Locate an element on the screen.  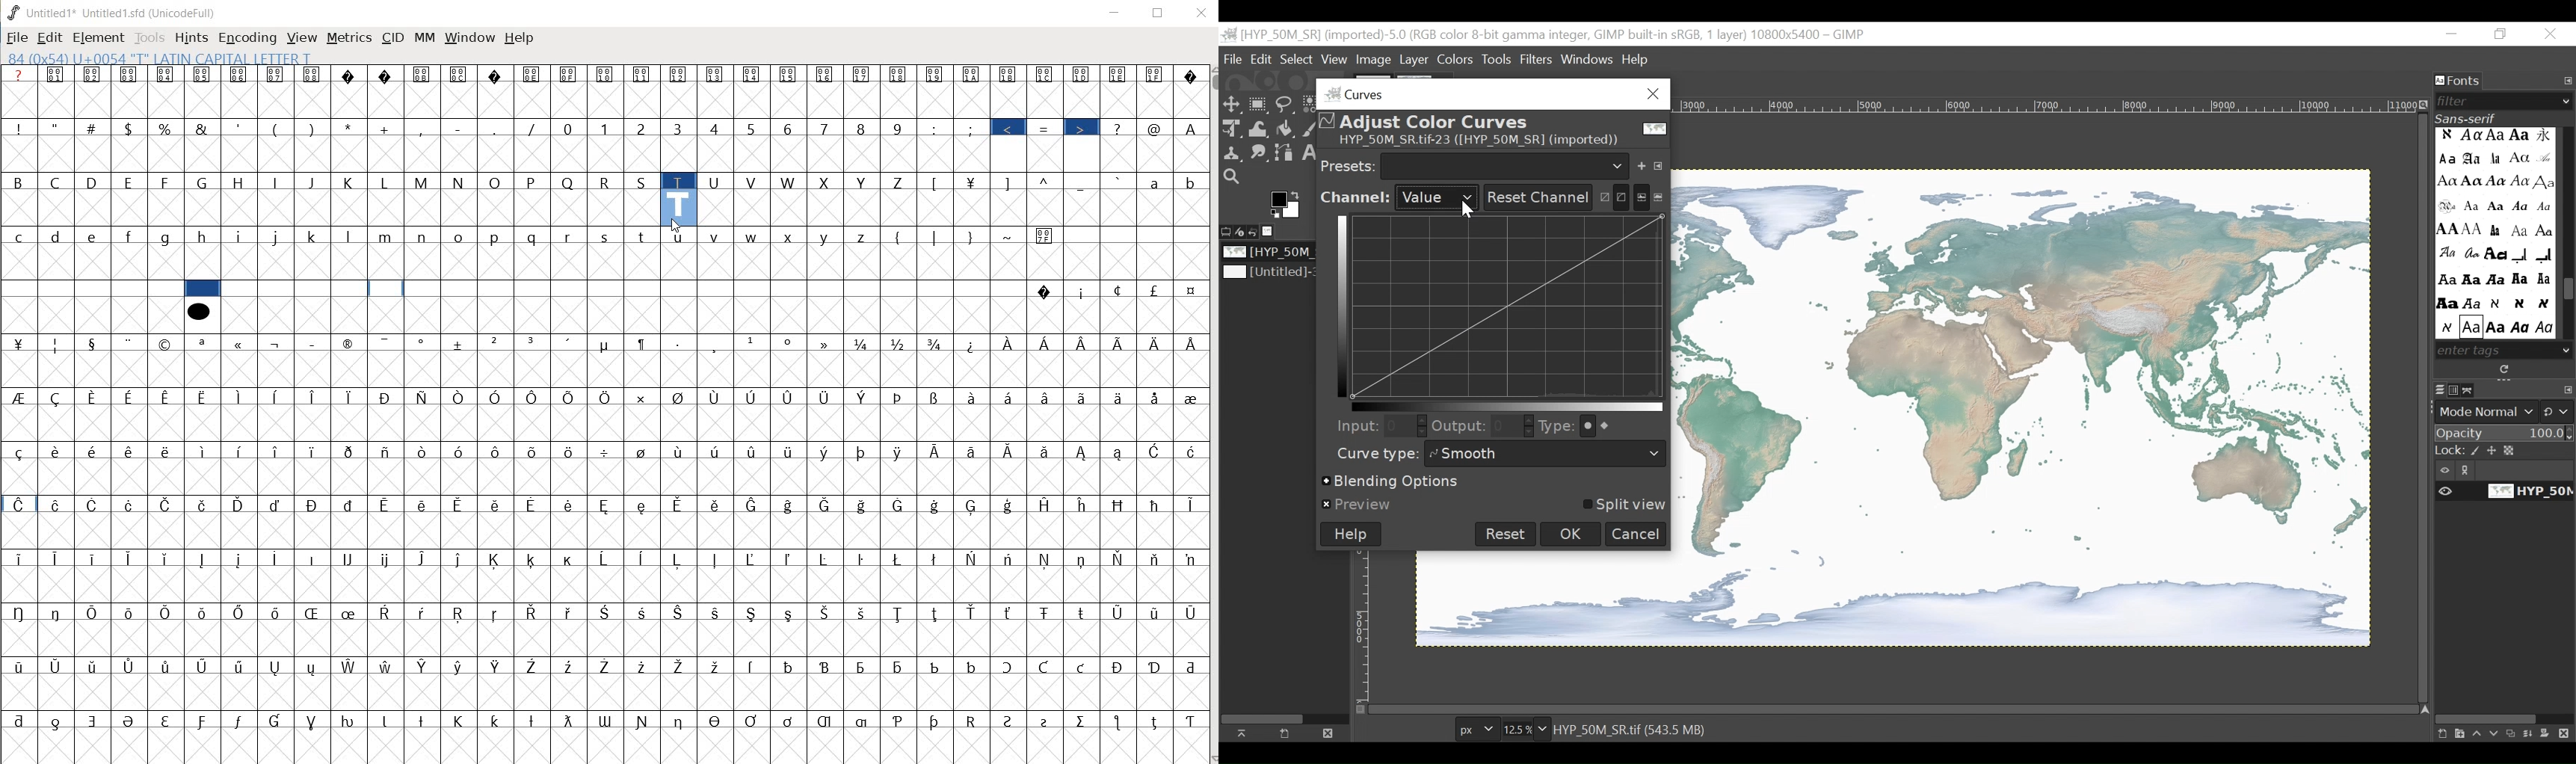
+ is located at coordinates (386, 129).